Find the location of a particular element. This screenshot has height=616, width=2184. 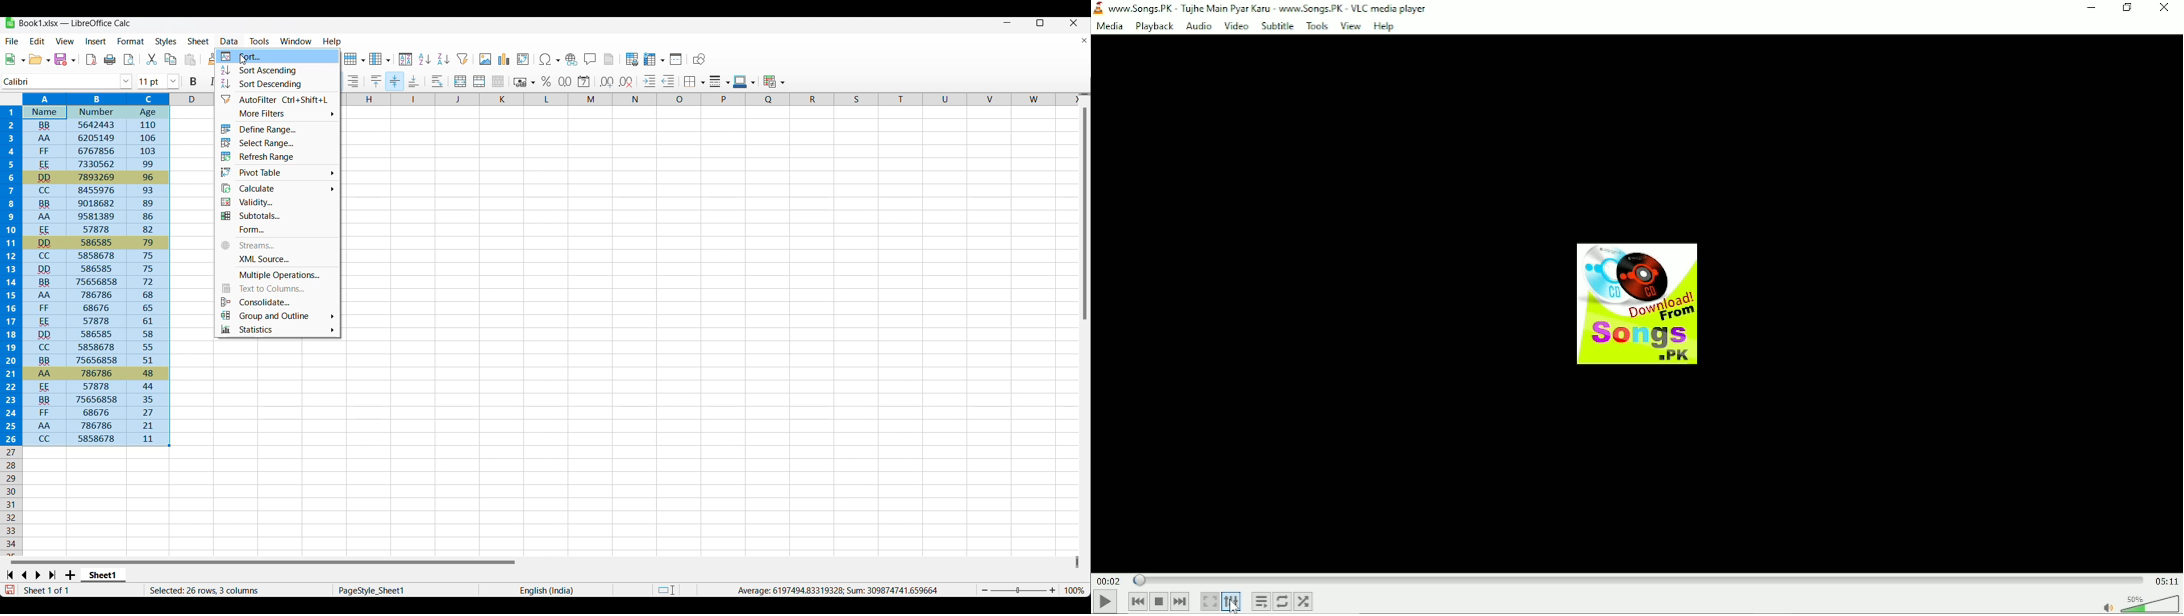

Streams is located at coordinates (277, 245).